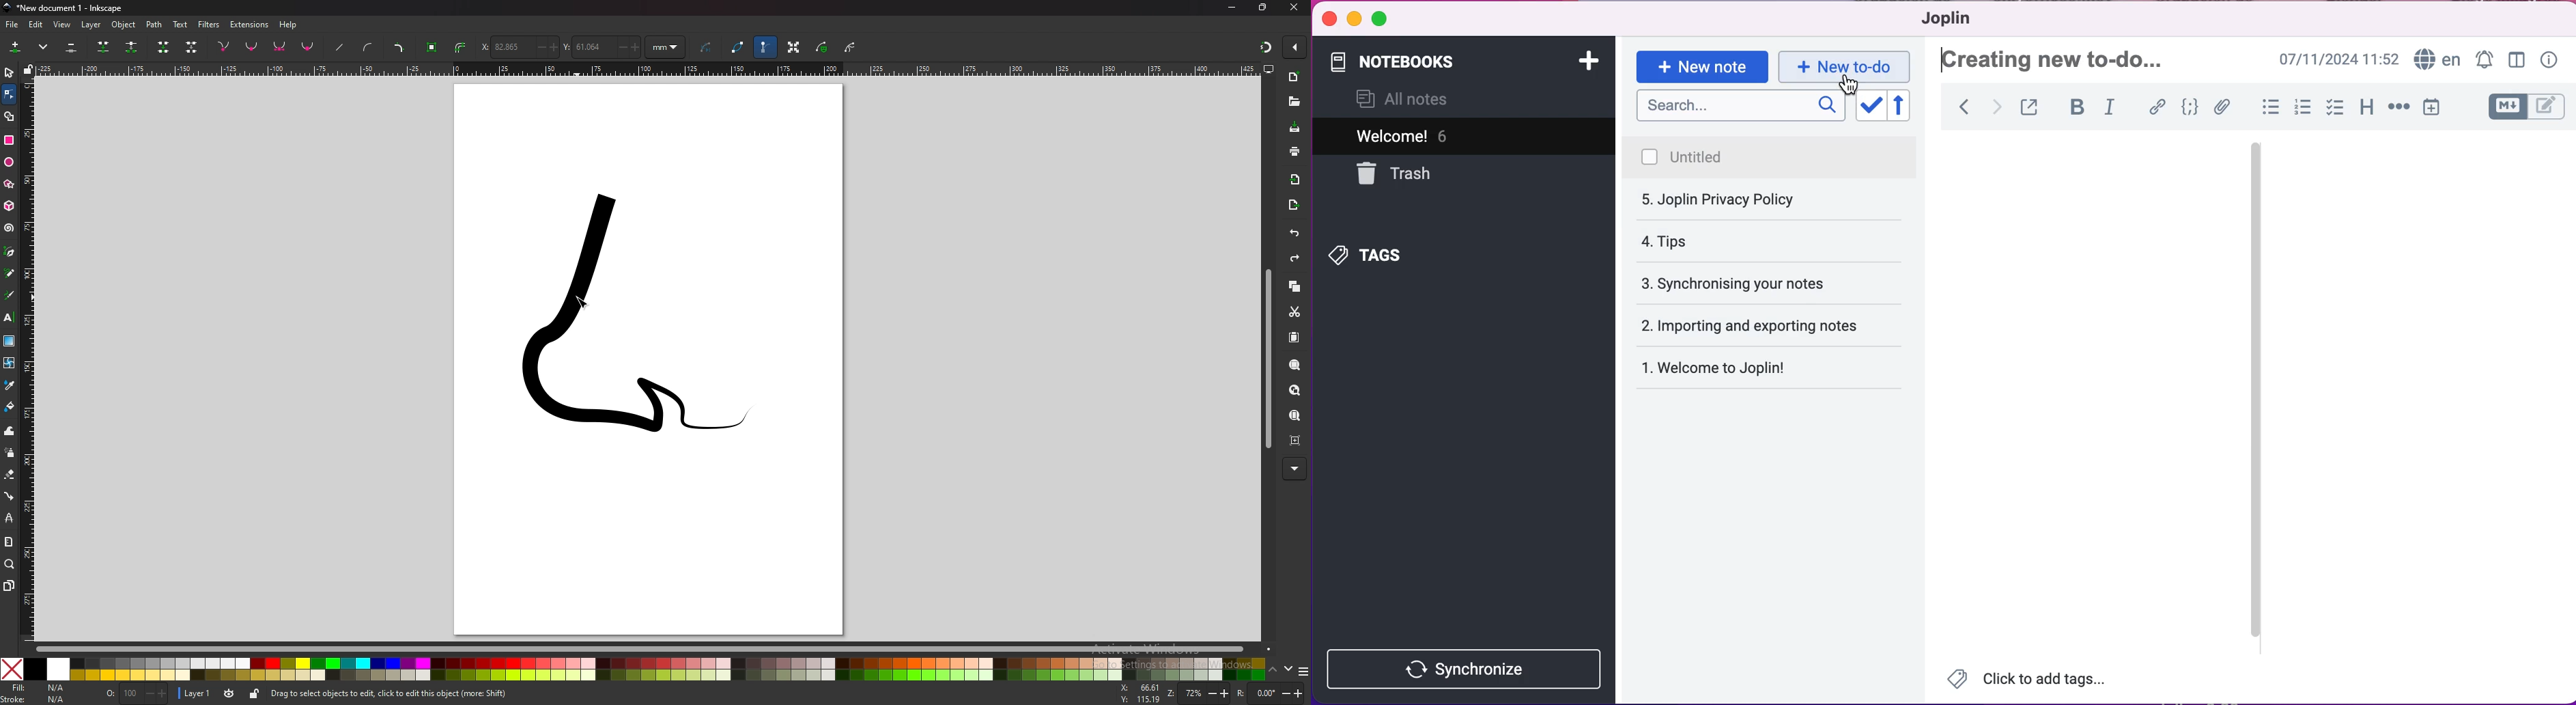 This screenshot has height=728, width=2576. What do you see at coordinates (1293, 337) in the screenshot?
I see `paste` at bounding box center [1293, 337].